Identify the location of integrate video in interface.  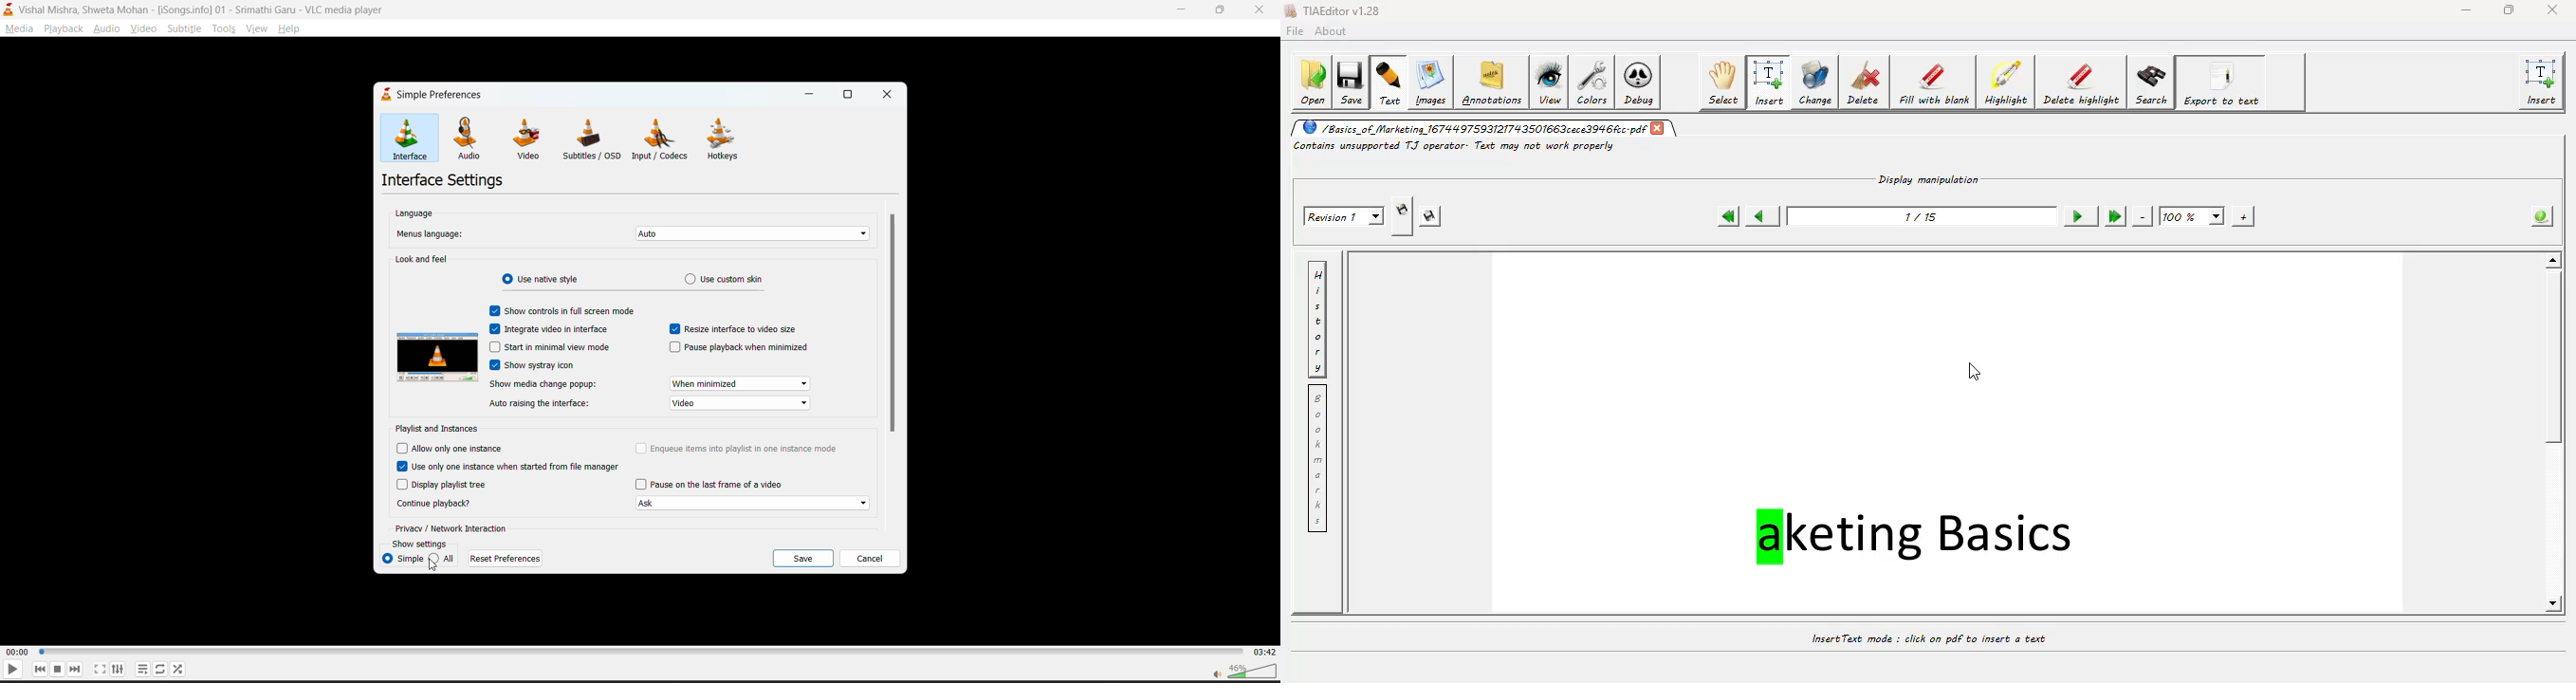
(552, 329).